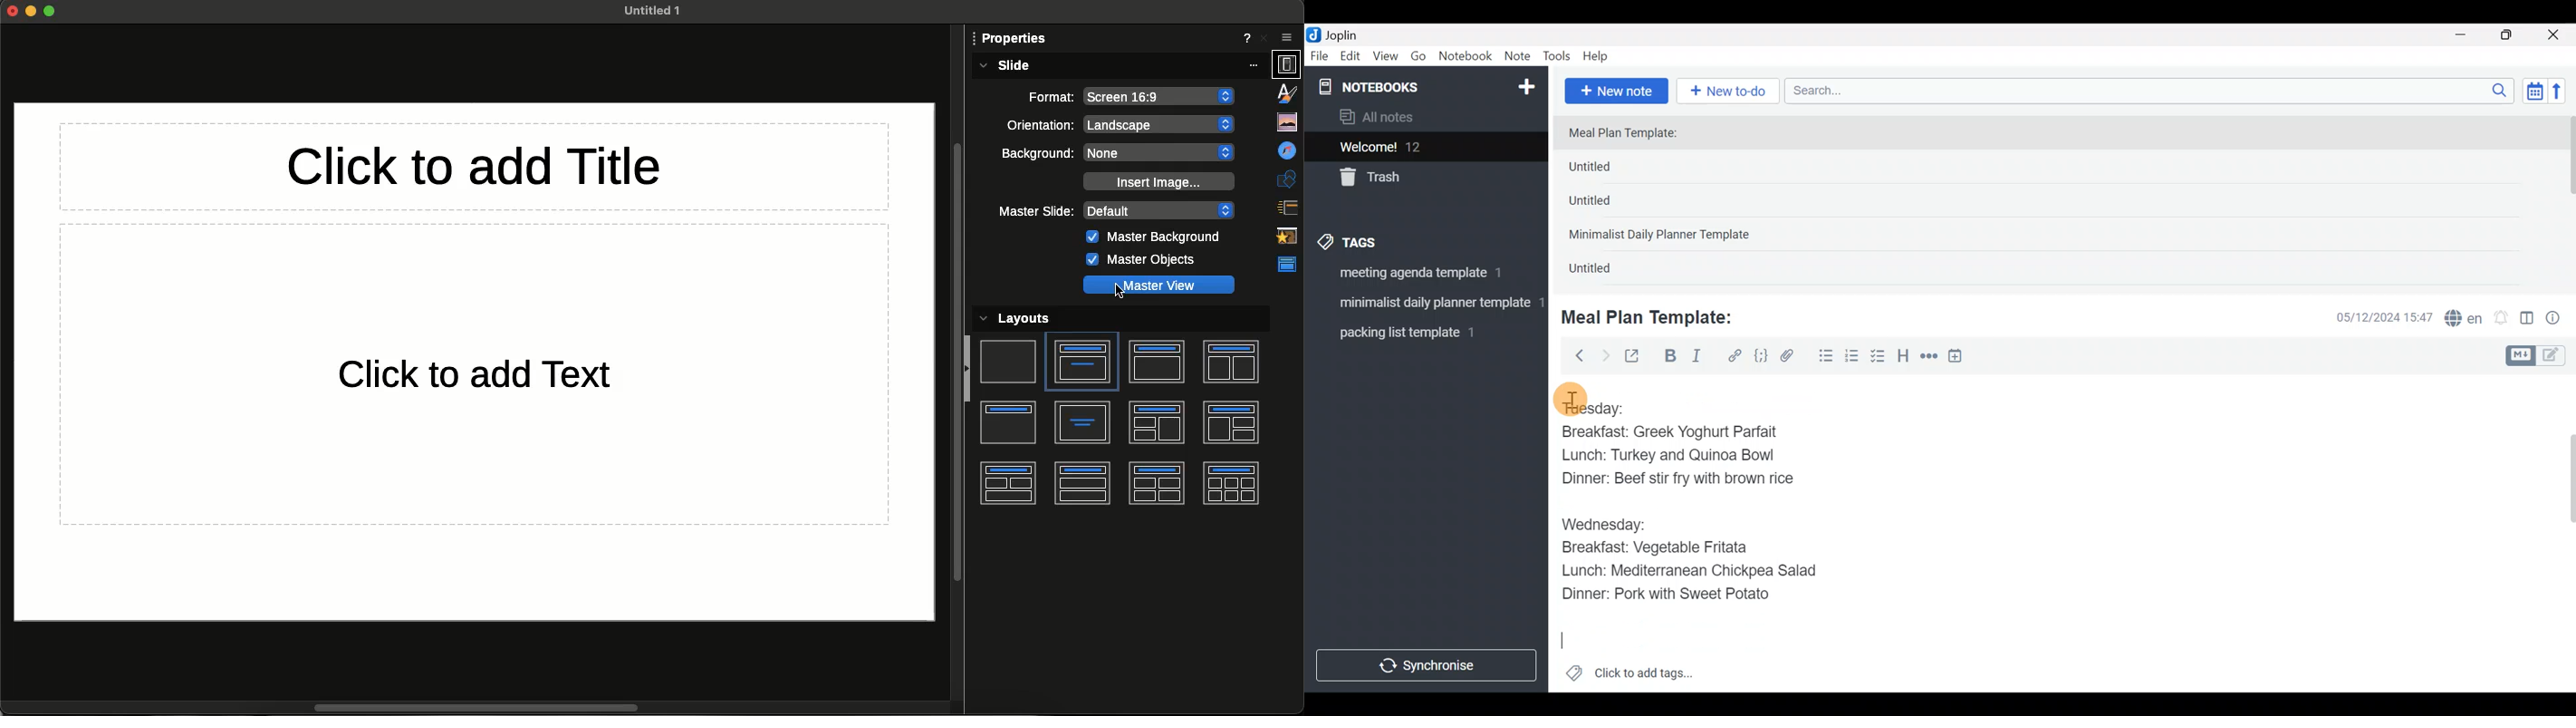  What do you see at coordinates (1852, 359) in the screenshot?
I see `Numbered list` at bounding box center [1852, 359].